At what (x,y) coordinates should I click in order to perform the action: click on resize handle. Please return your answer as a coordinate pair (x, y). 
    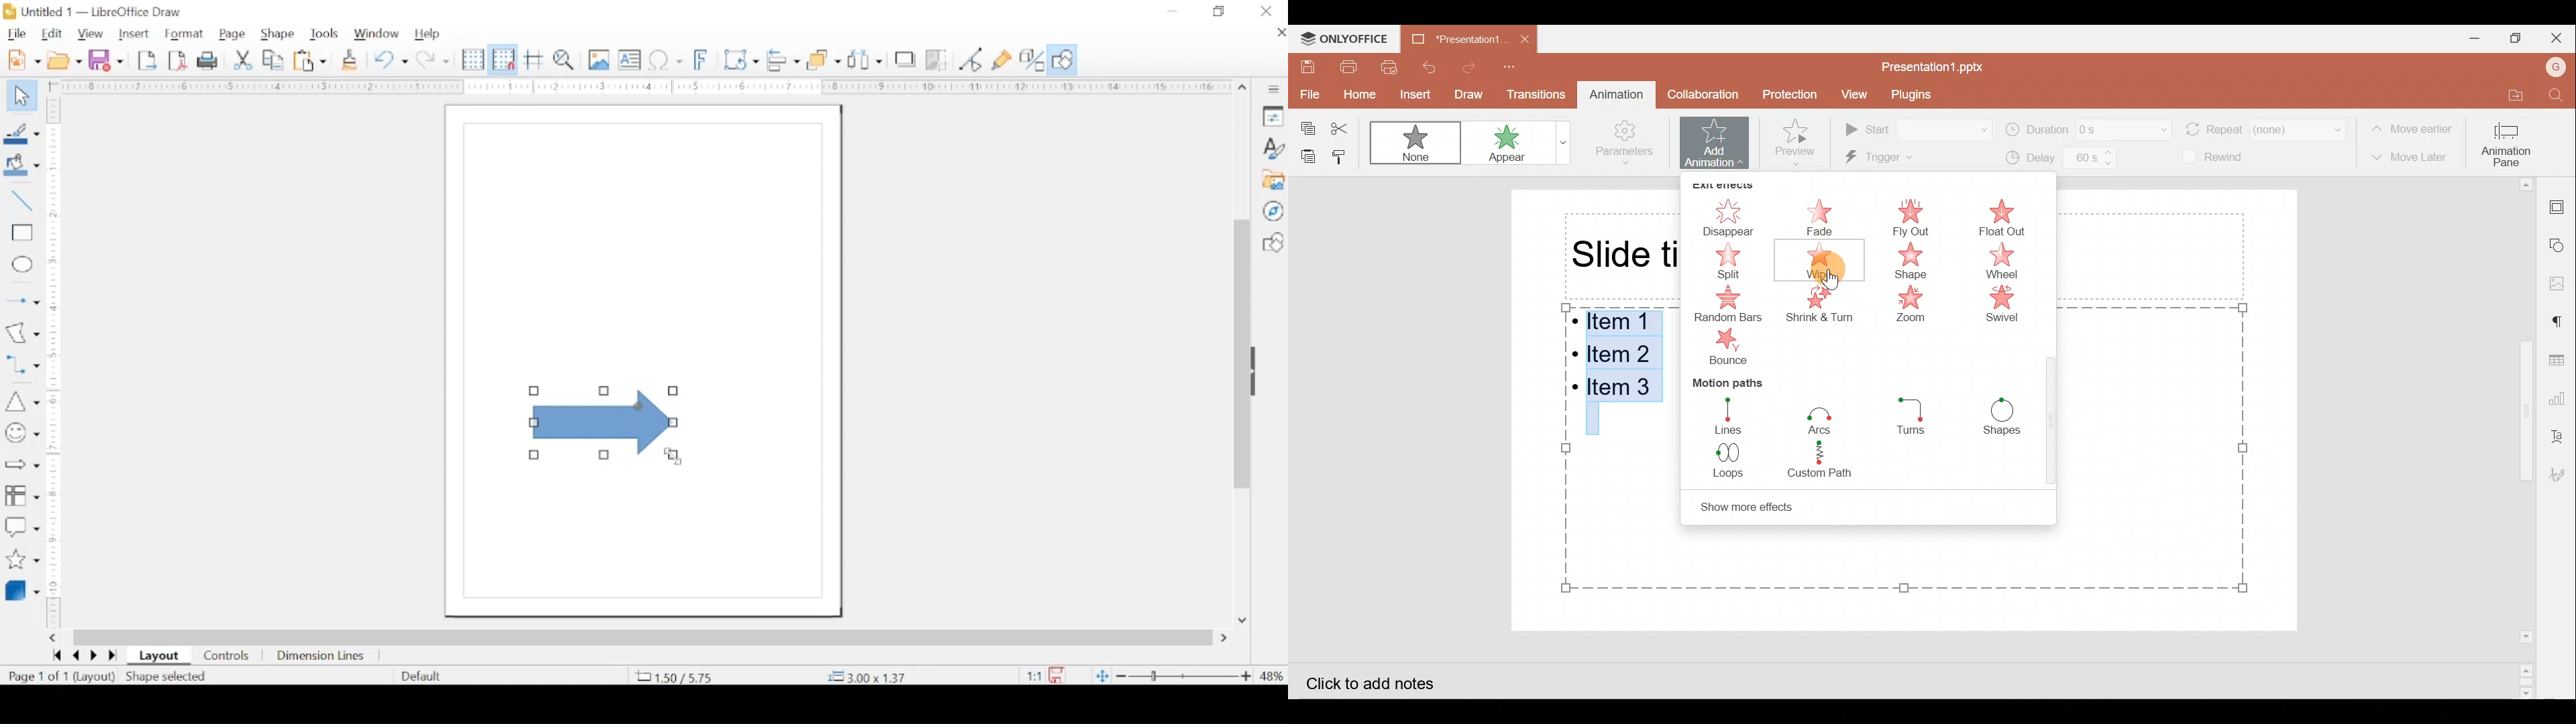
    Looking at the image, I should click on (533, 423).